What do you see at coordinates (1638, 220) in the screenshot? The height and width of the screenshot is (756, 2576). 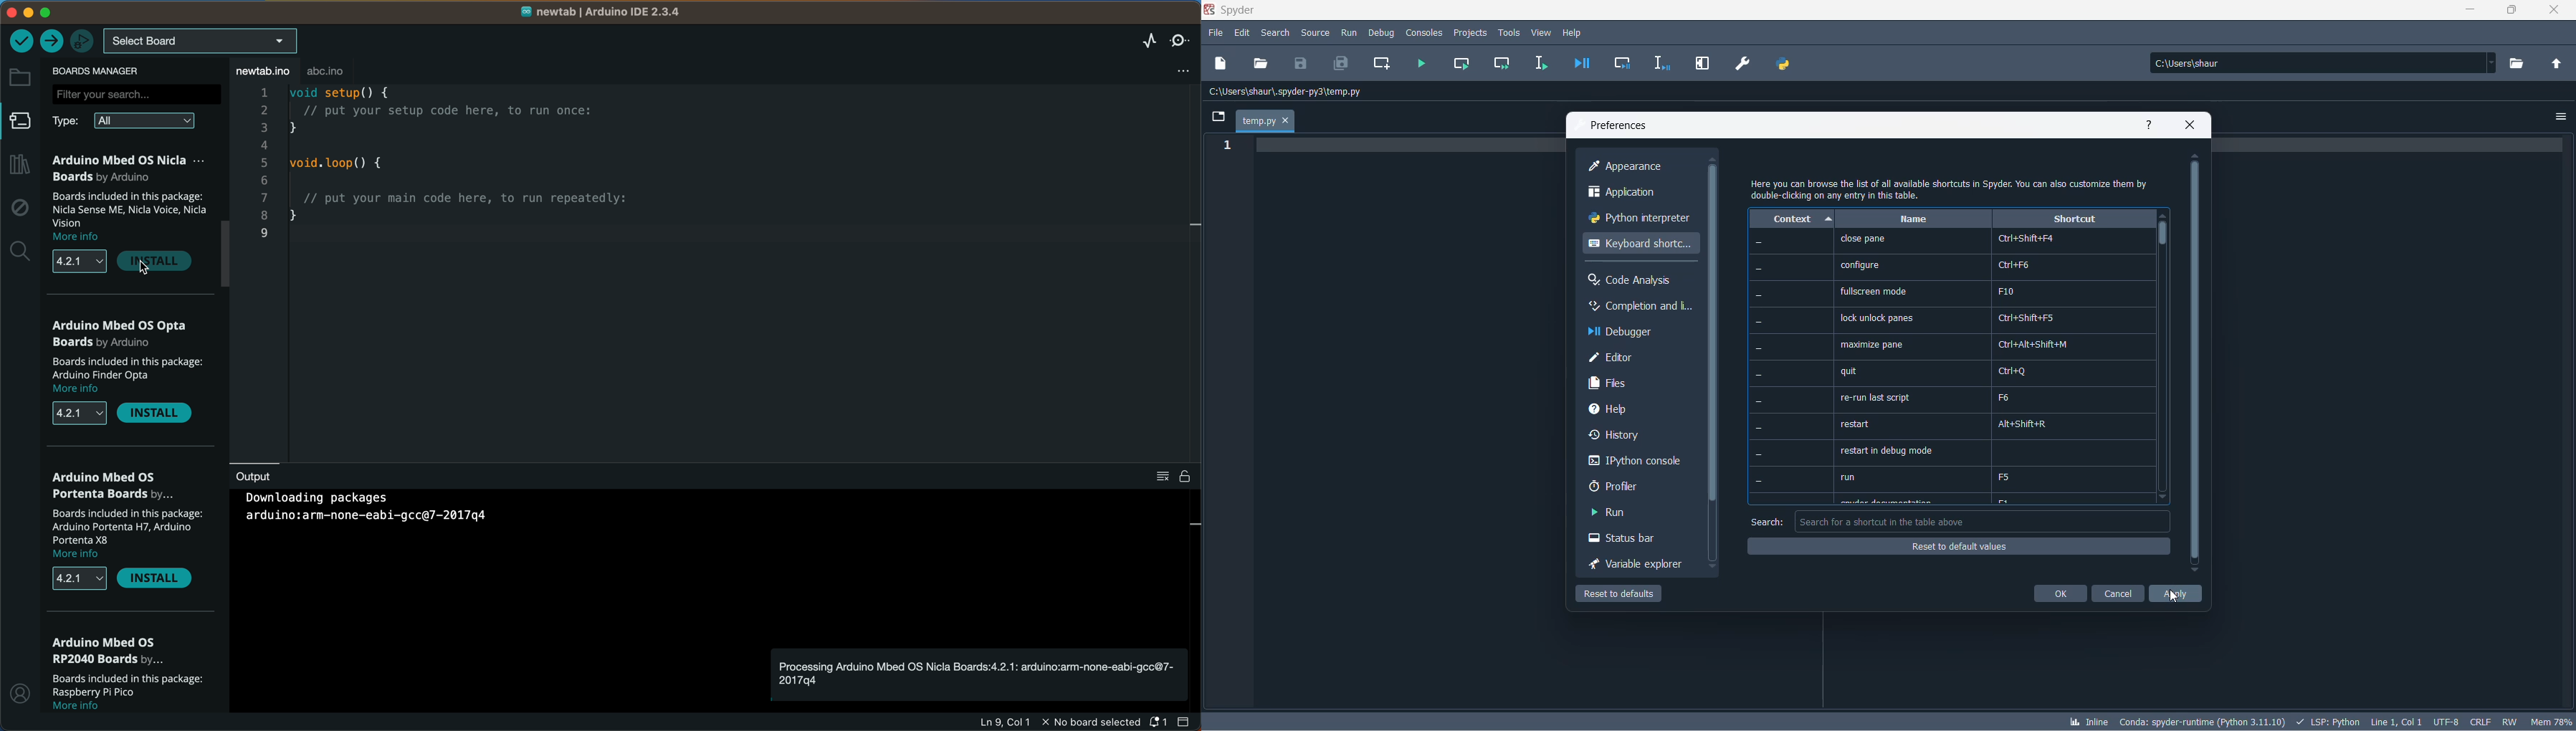 I see `python interpreter` at bounding box center [1638, 220].